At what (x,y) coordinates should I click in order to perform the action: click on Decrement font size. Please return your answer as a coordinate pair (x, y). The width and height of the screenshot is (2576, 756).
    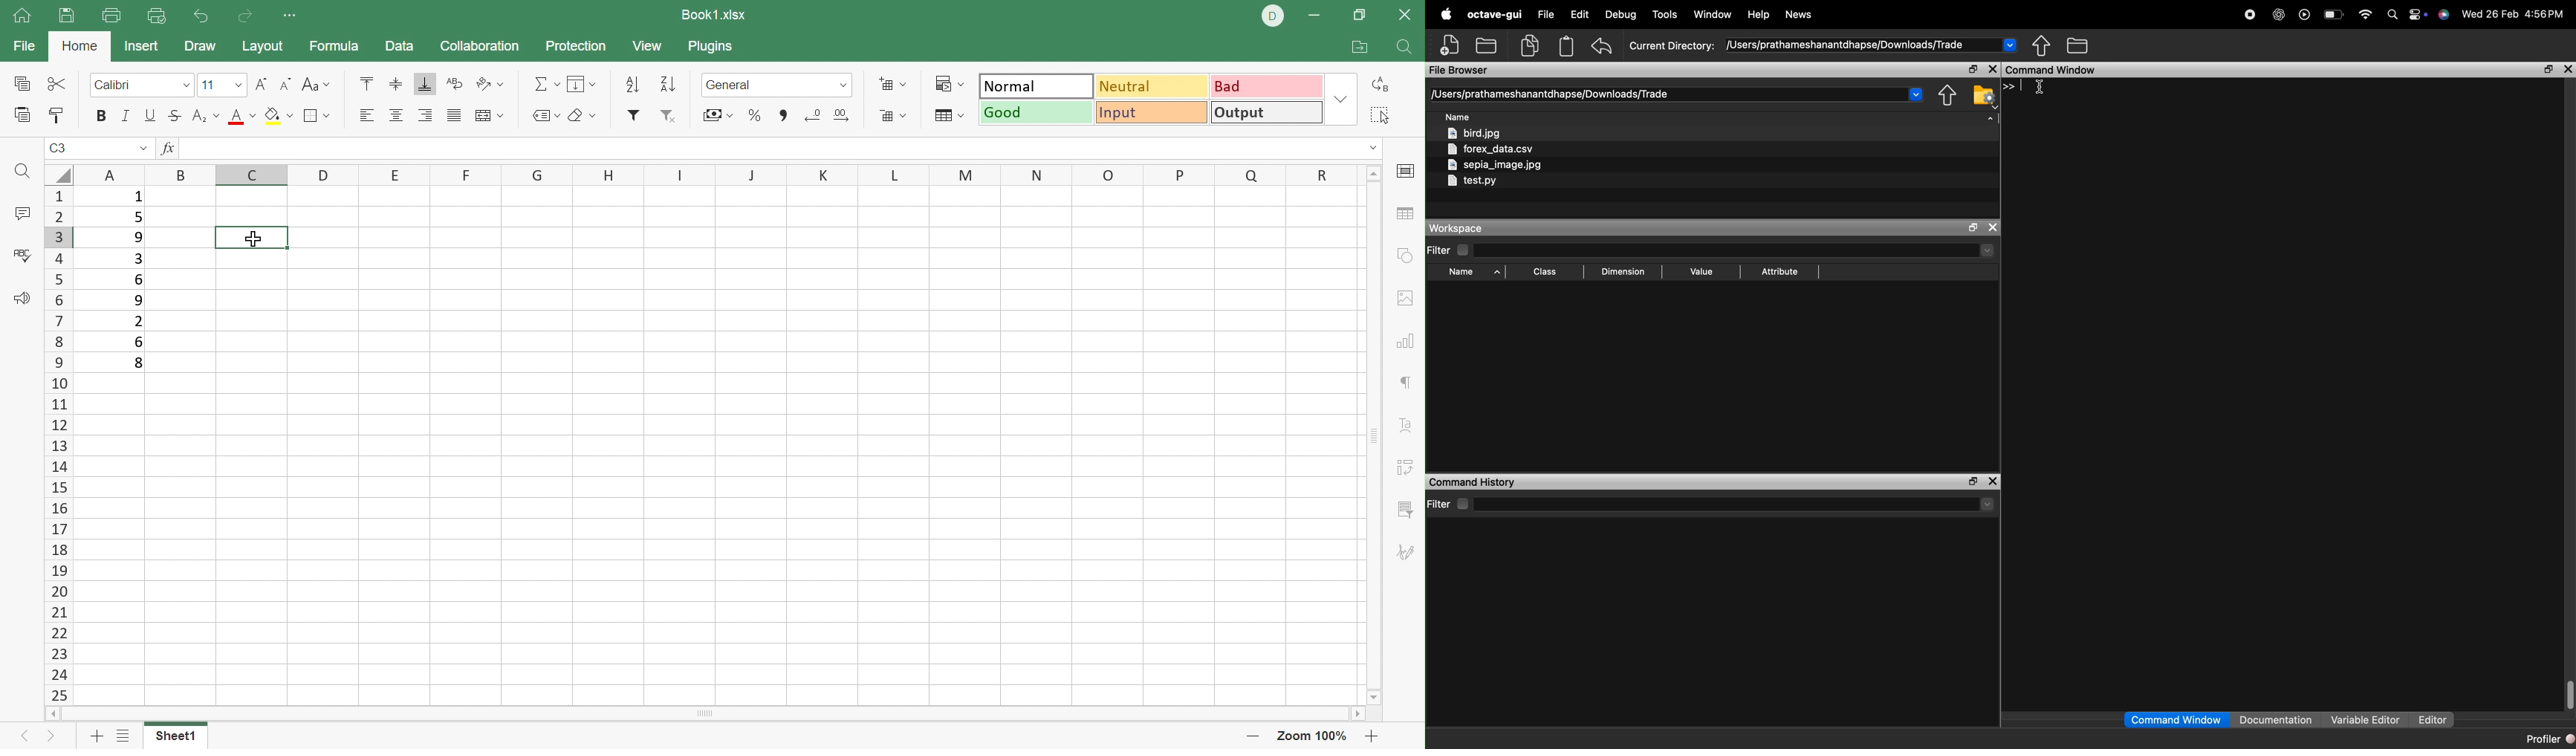
    Looking at the image, I should click on (286, 85).